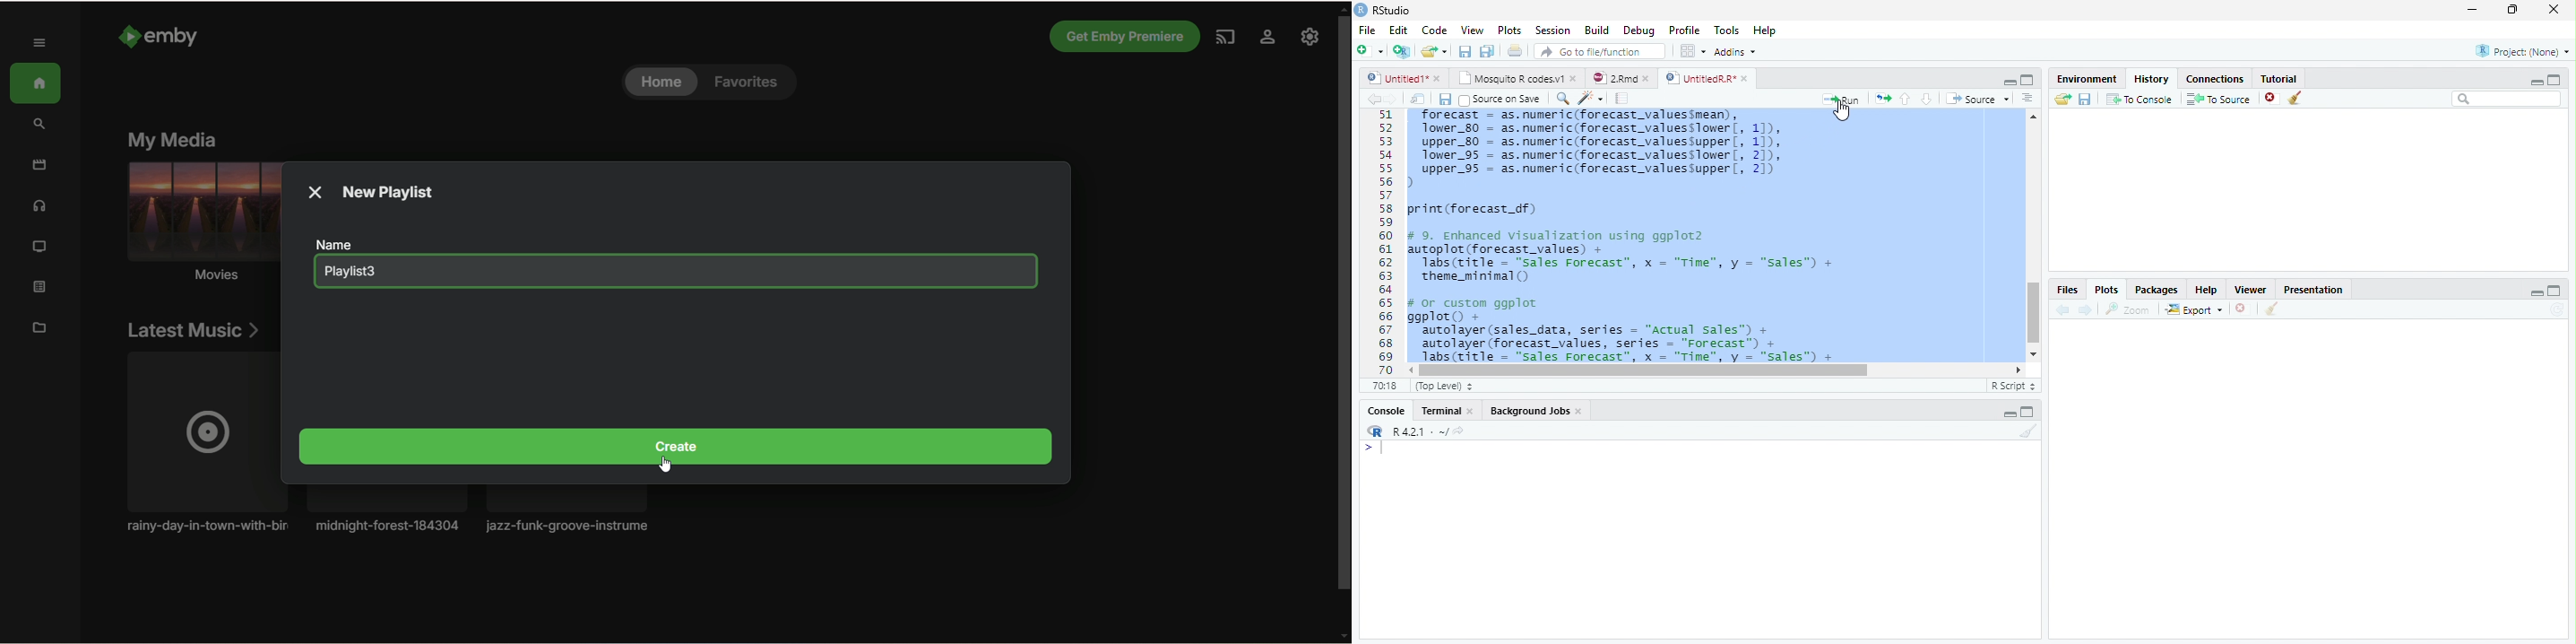  What do you see at coordinates (1387, 11) in the screenshot?
I see `RStudio` at bounding box center [1387, 11].